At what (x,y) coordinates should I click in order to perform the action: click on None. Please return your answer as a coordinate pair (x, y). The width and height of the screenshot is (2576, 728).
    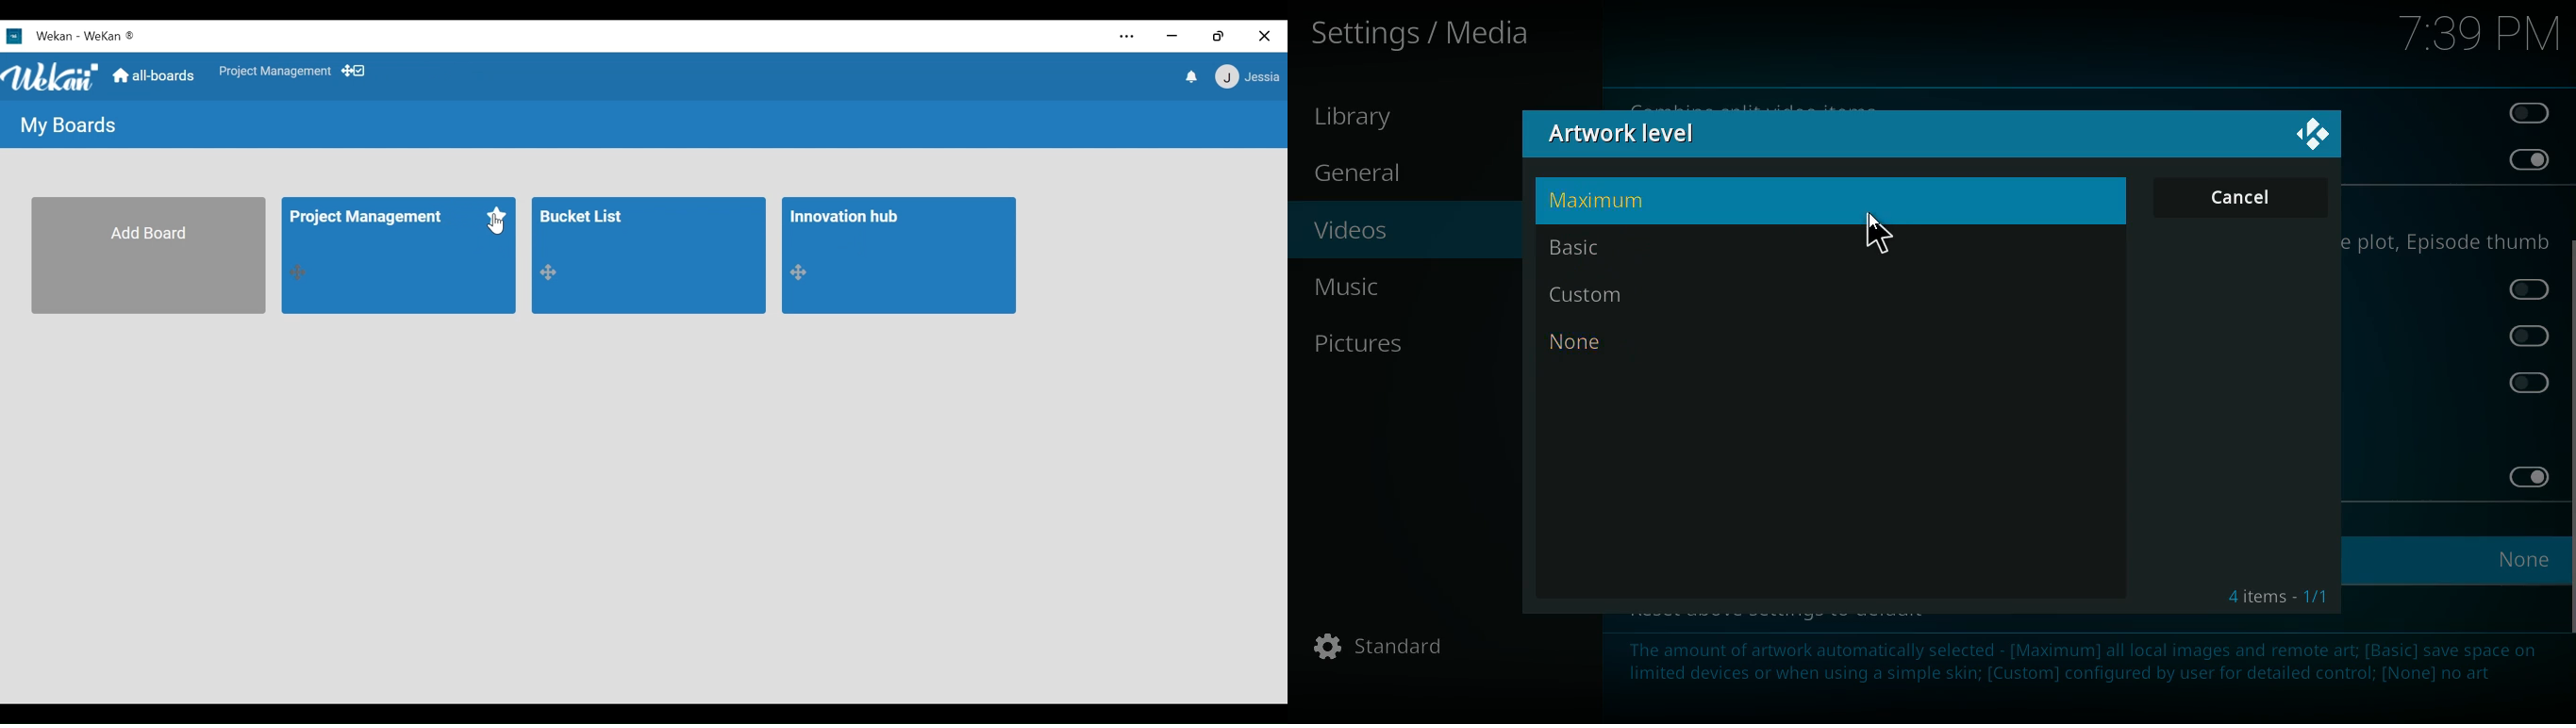
    Looking at the image, I should click on (2529, 557).